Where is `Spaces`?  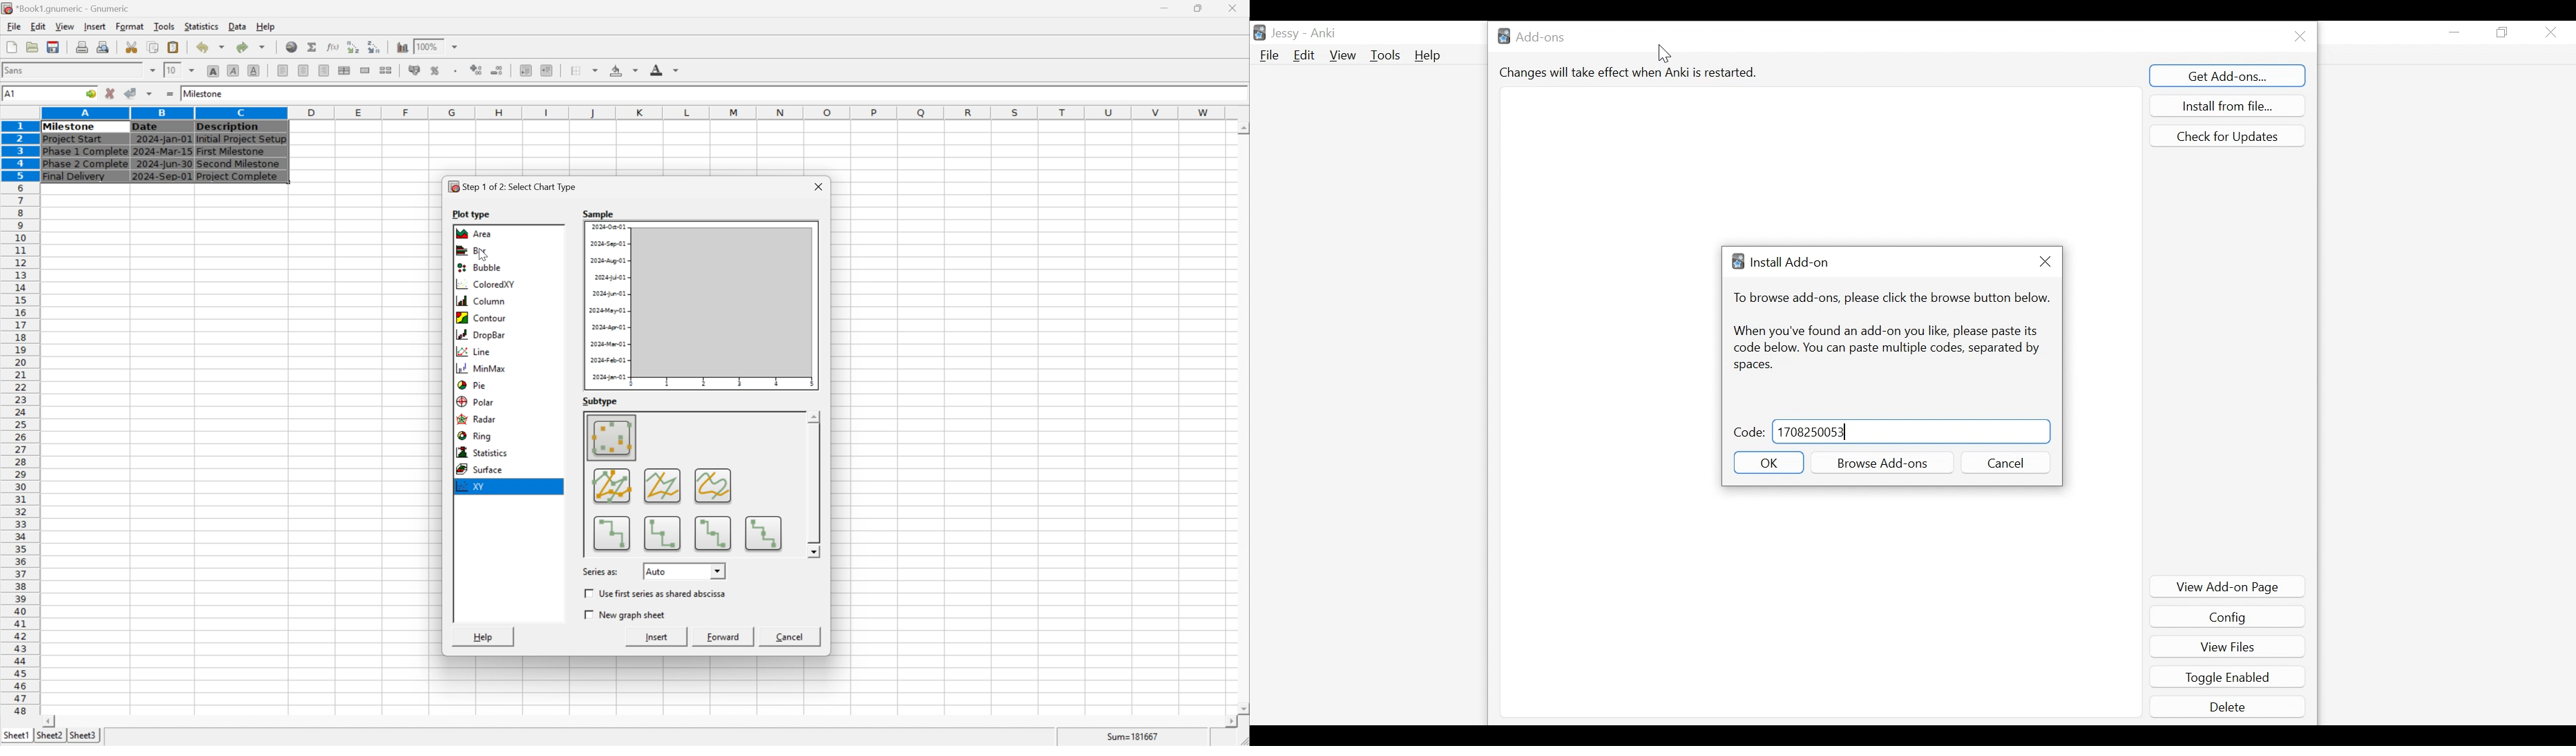 Spaces is located at coordinates (1753, 365).